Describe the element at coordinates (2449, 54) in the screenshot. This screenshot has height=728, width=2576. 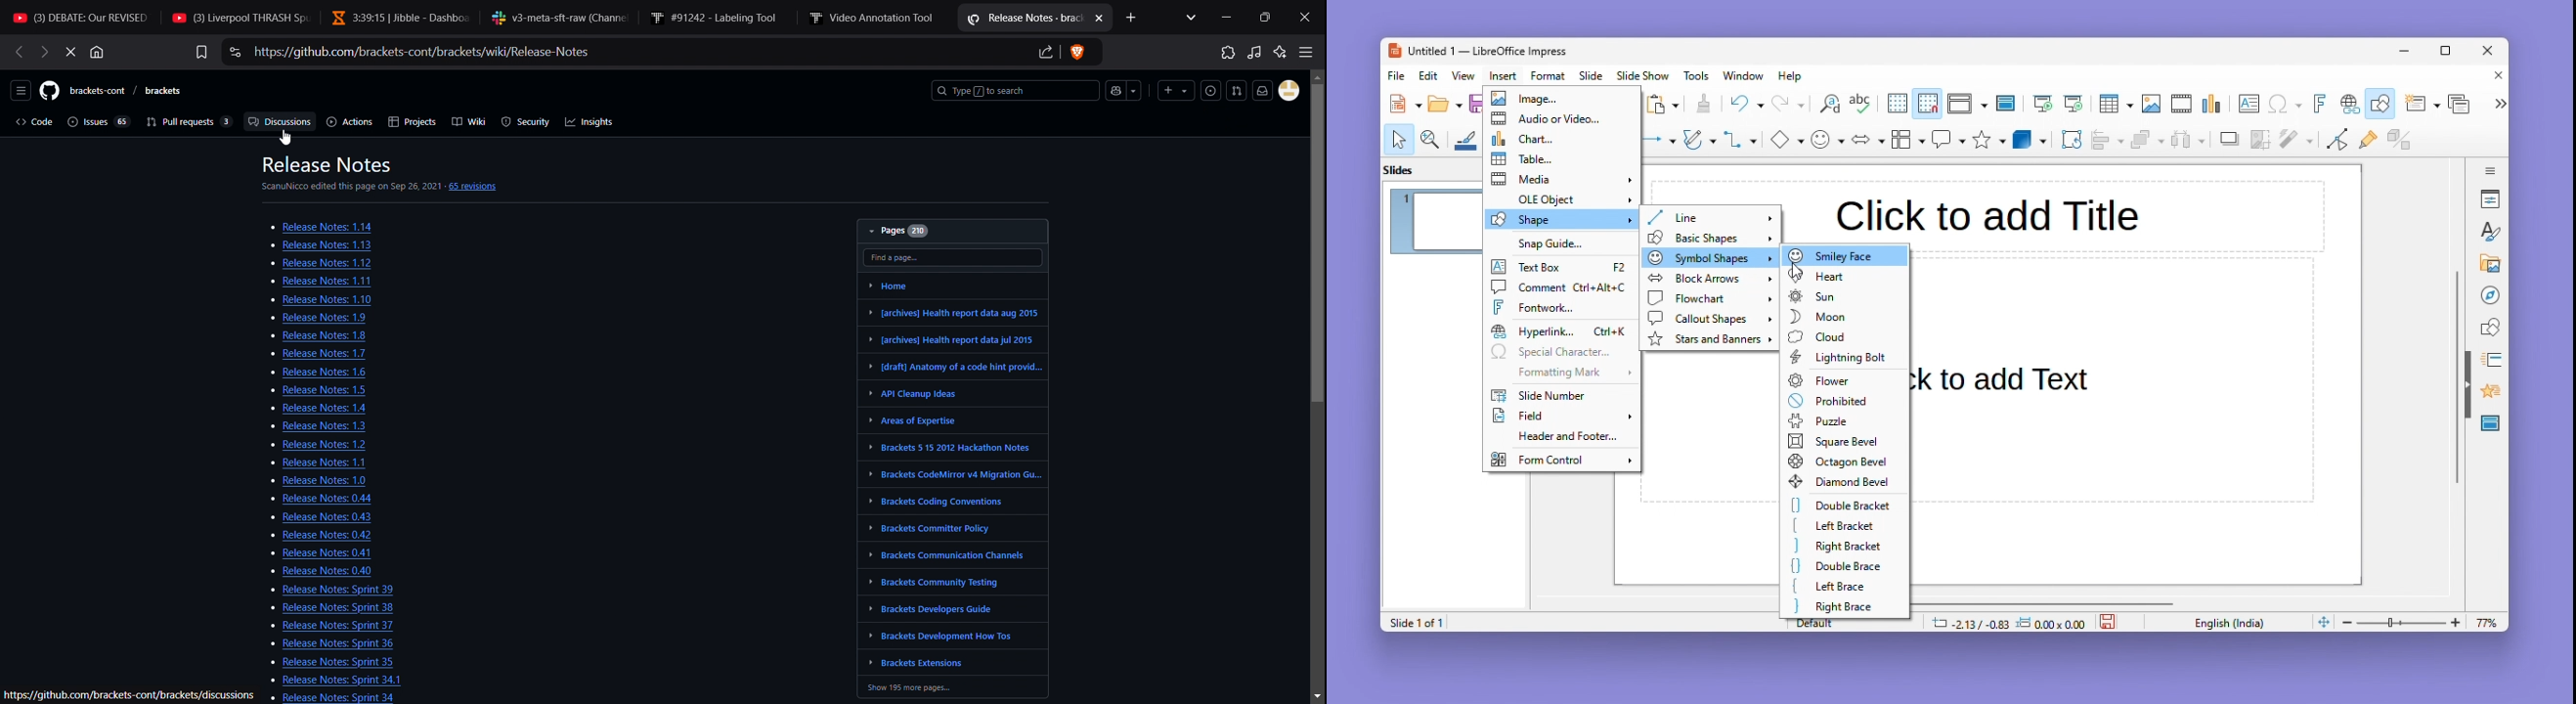
I see `Maximize` at that location.